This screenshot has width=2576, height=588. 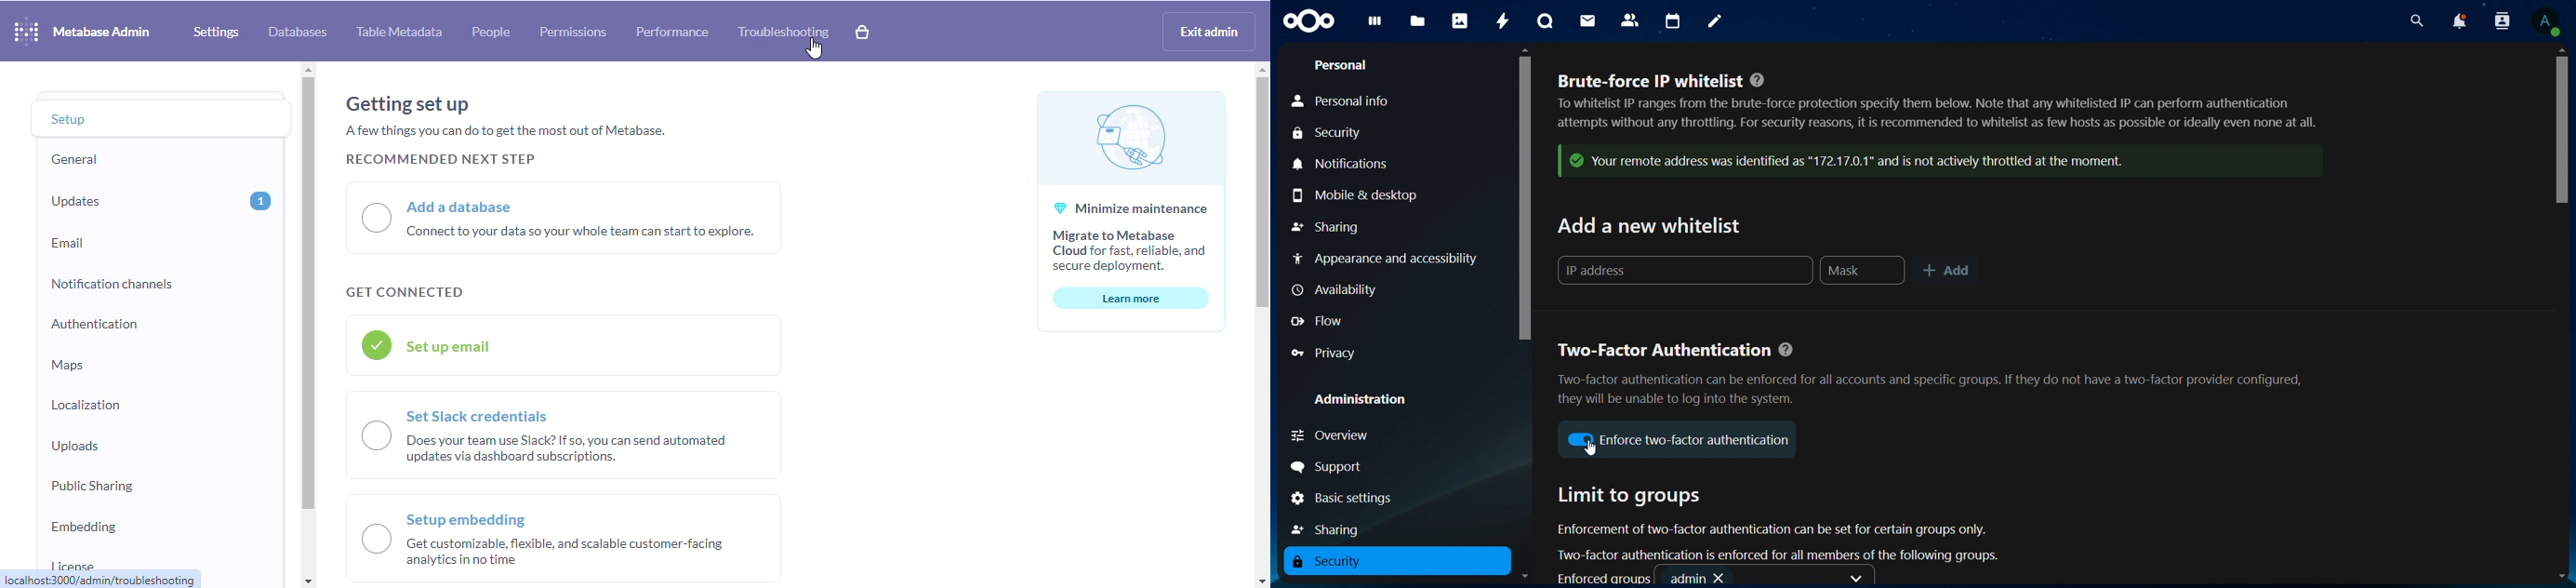 What do you see at coordinates (1545, 20) in the screenshot?
I see `talk` at bounding box center [1545, 20].